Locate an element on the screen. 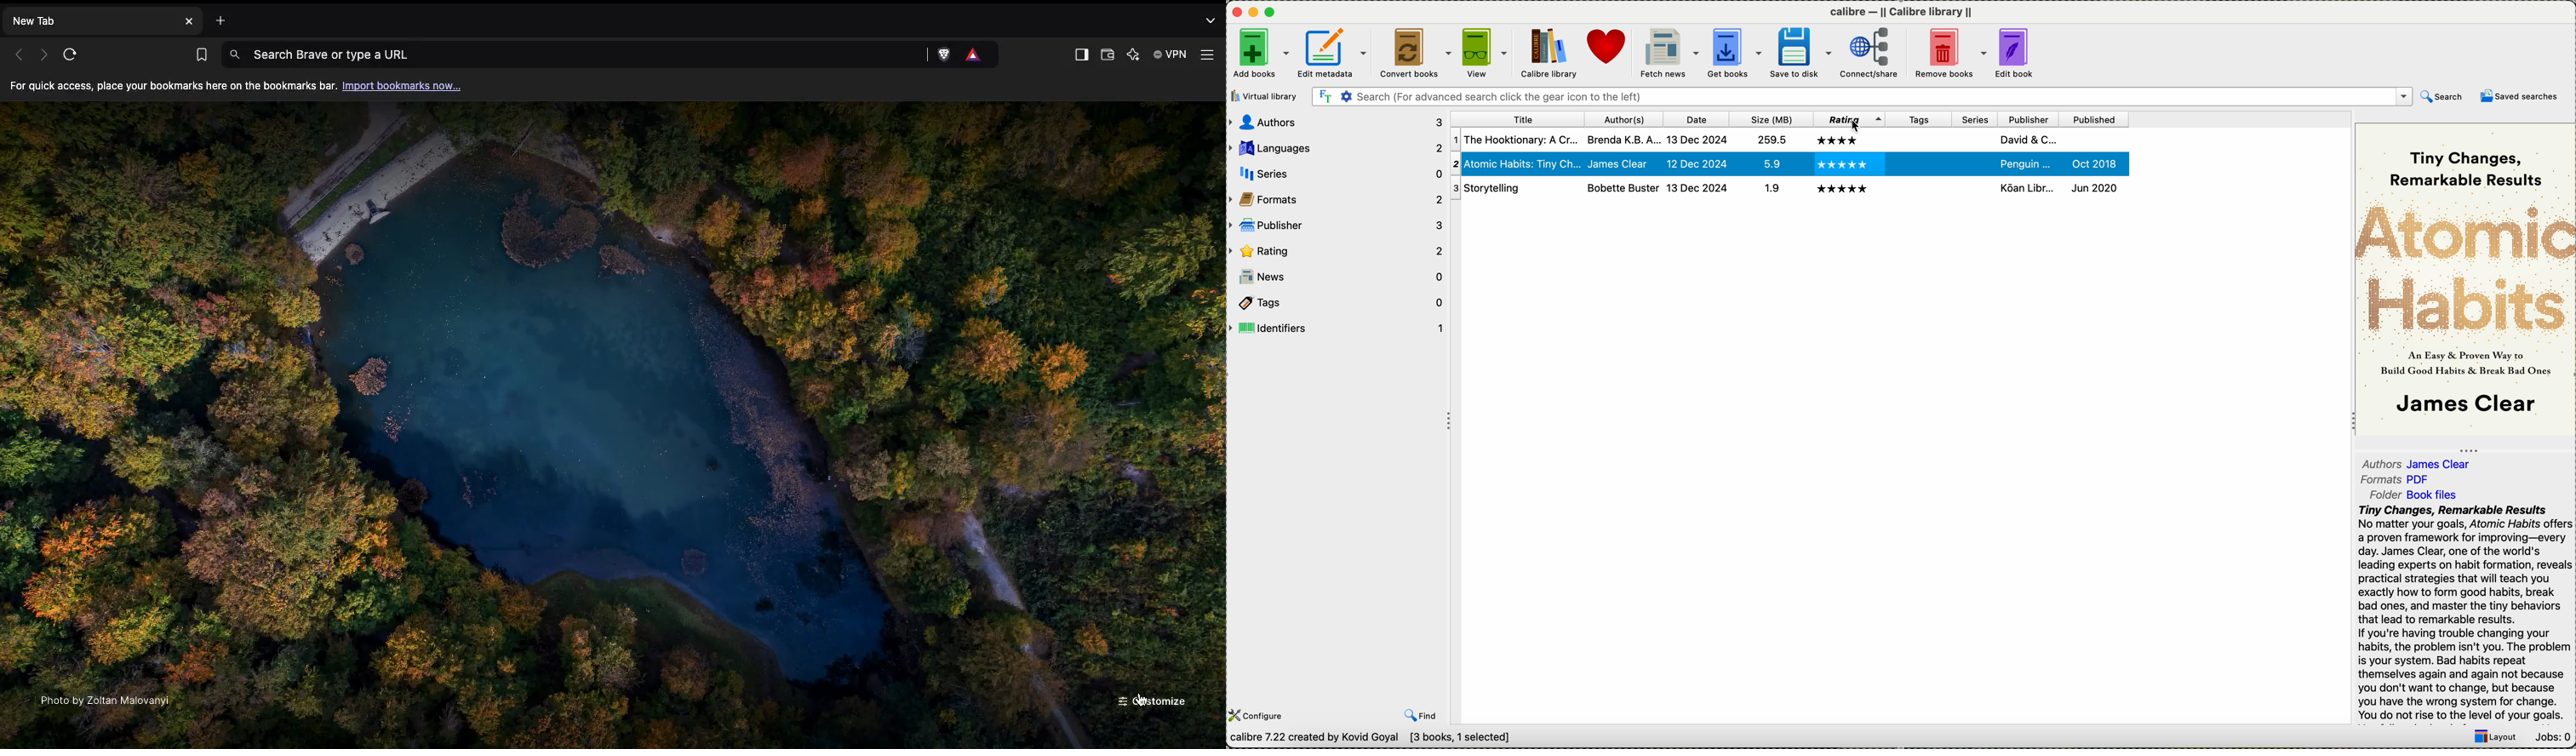 This screenshot has height=756, width=2576. 13 dec 2024 is located at coordinates (1698, 162).